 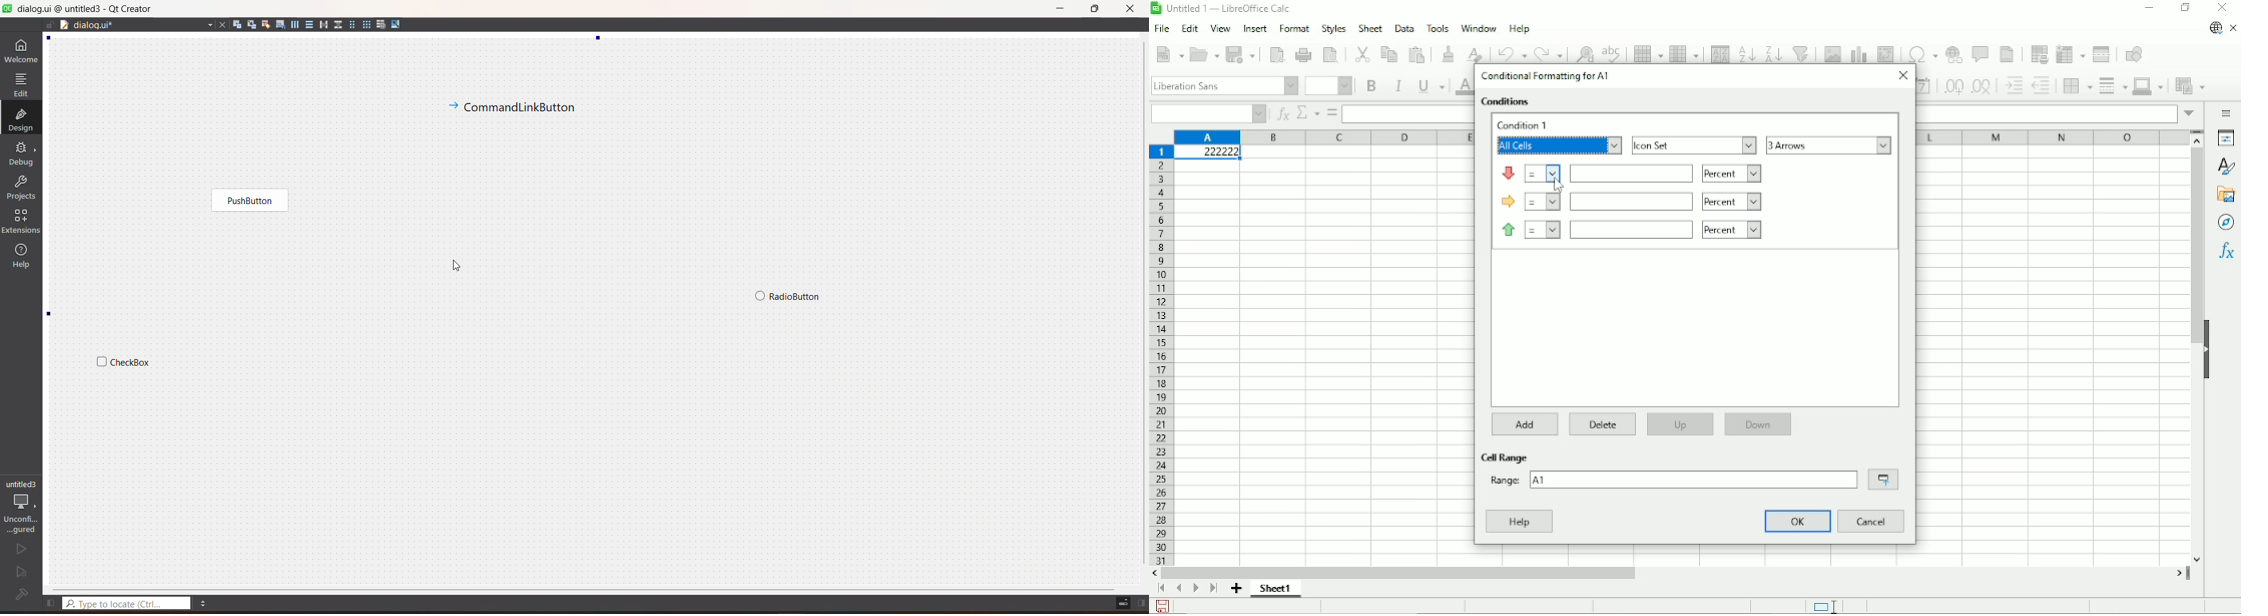 I want to click on Toggle print preview, so click(x=1330, y=55).